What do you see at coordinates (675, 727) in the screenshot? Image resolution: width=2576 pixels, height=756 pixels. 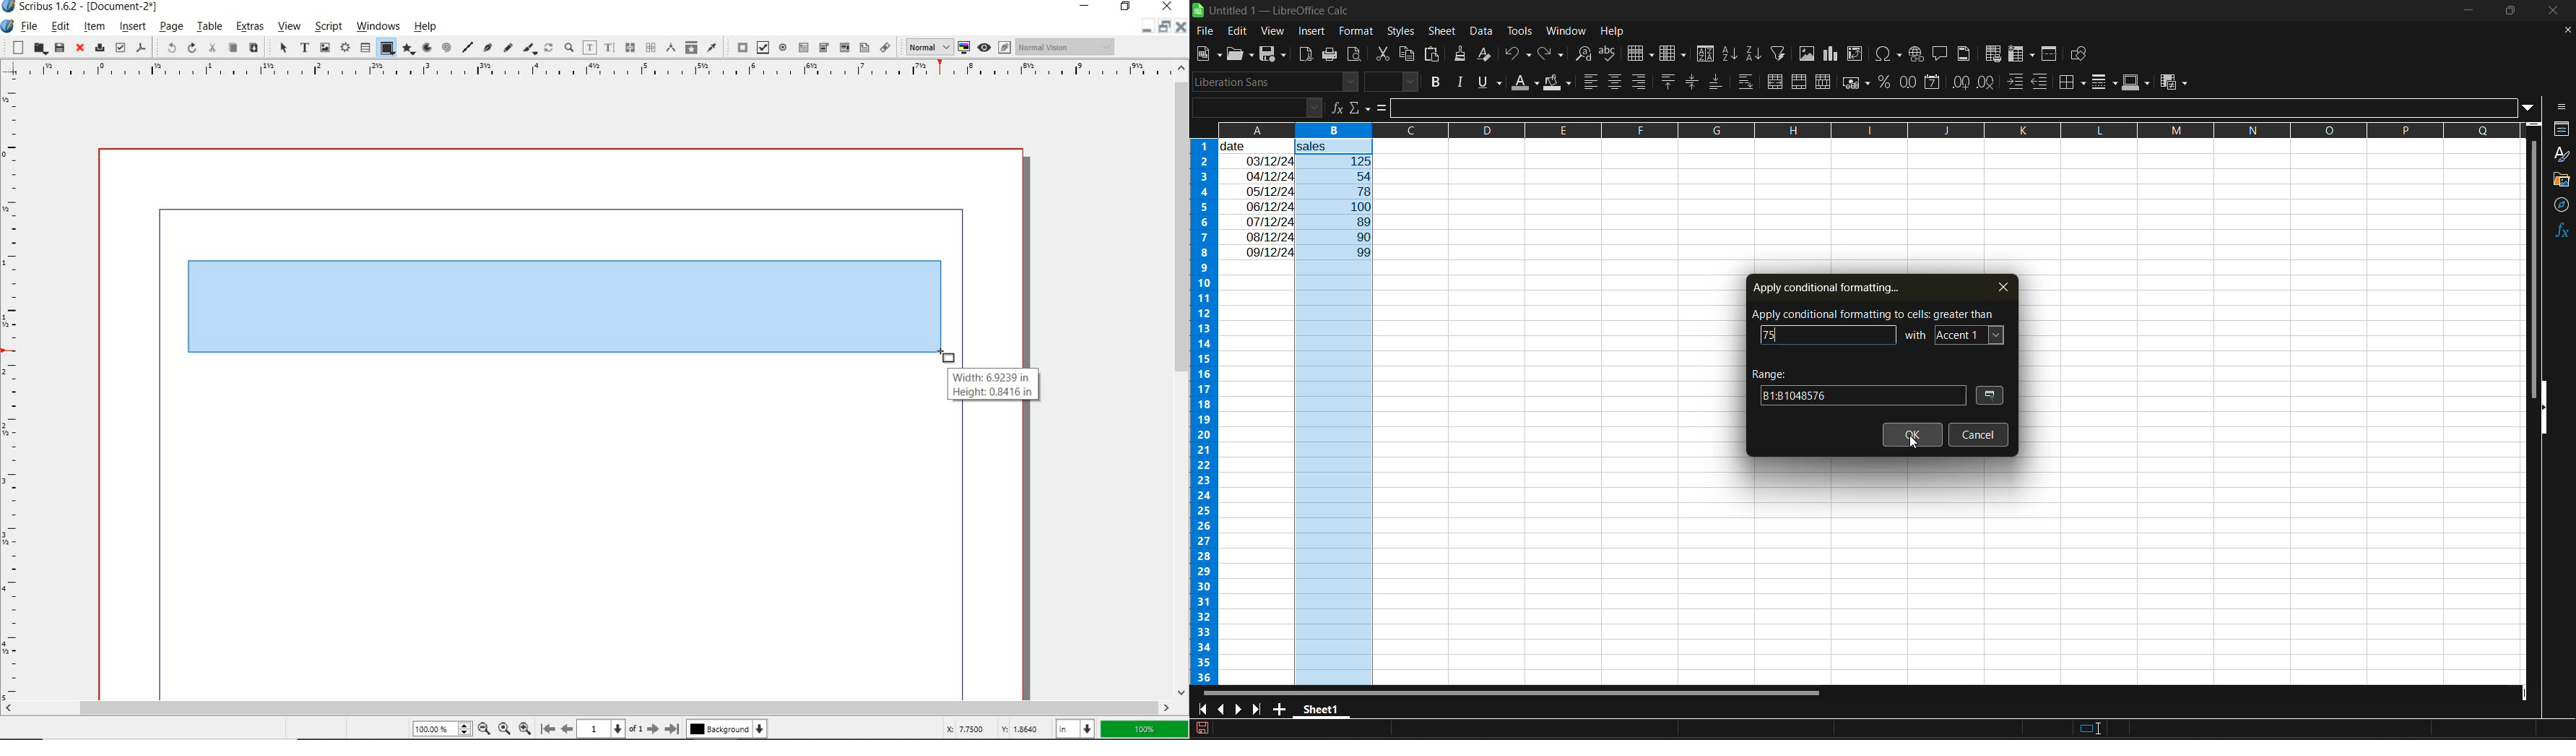 I see `move to last` at bounding box center [675, 727].